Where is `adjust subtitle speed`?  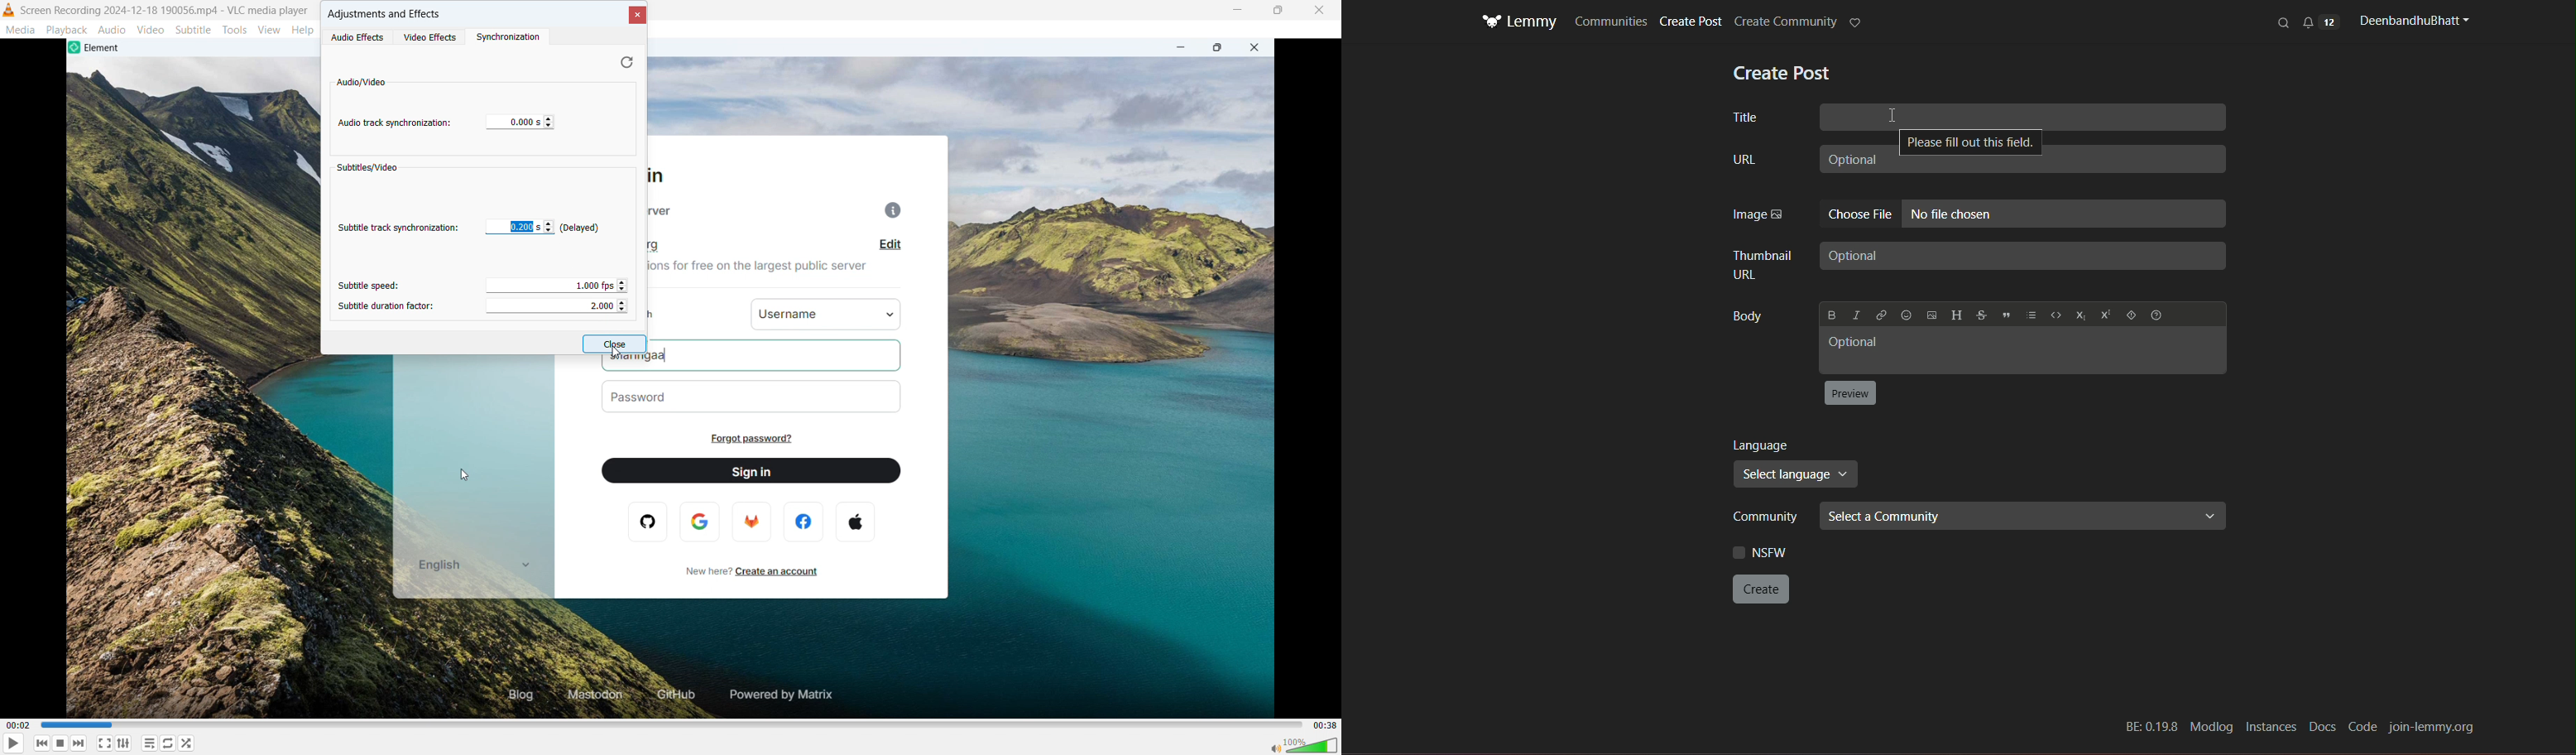
adjust subtitle speed is located at coordinates (556, 286).